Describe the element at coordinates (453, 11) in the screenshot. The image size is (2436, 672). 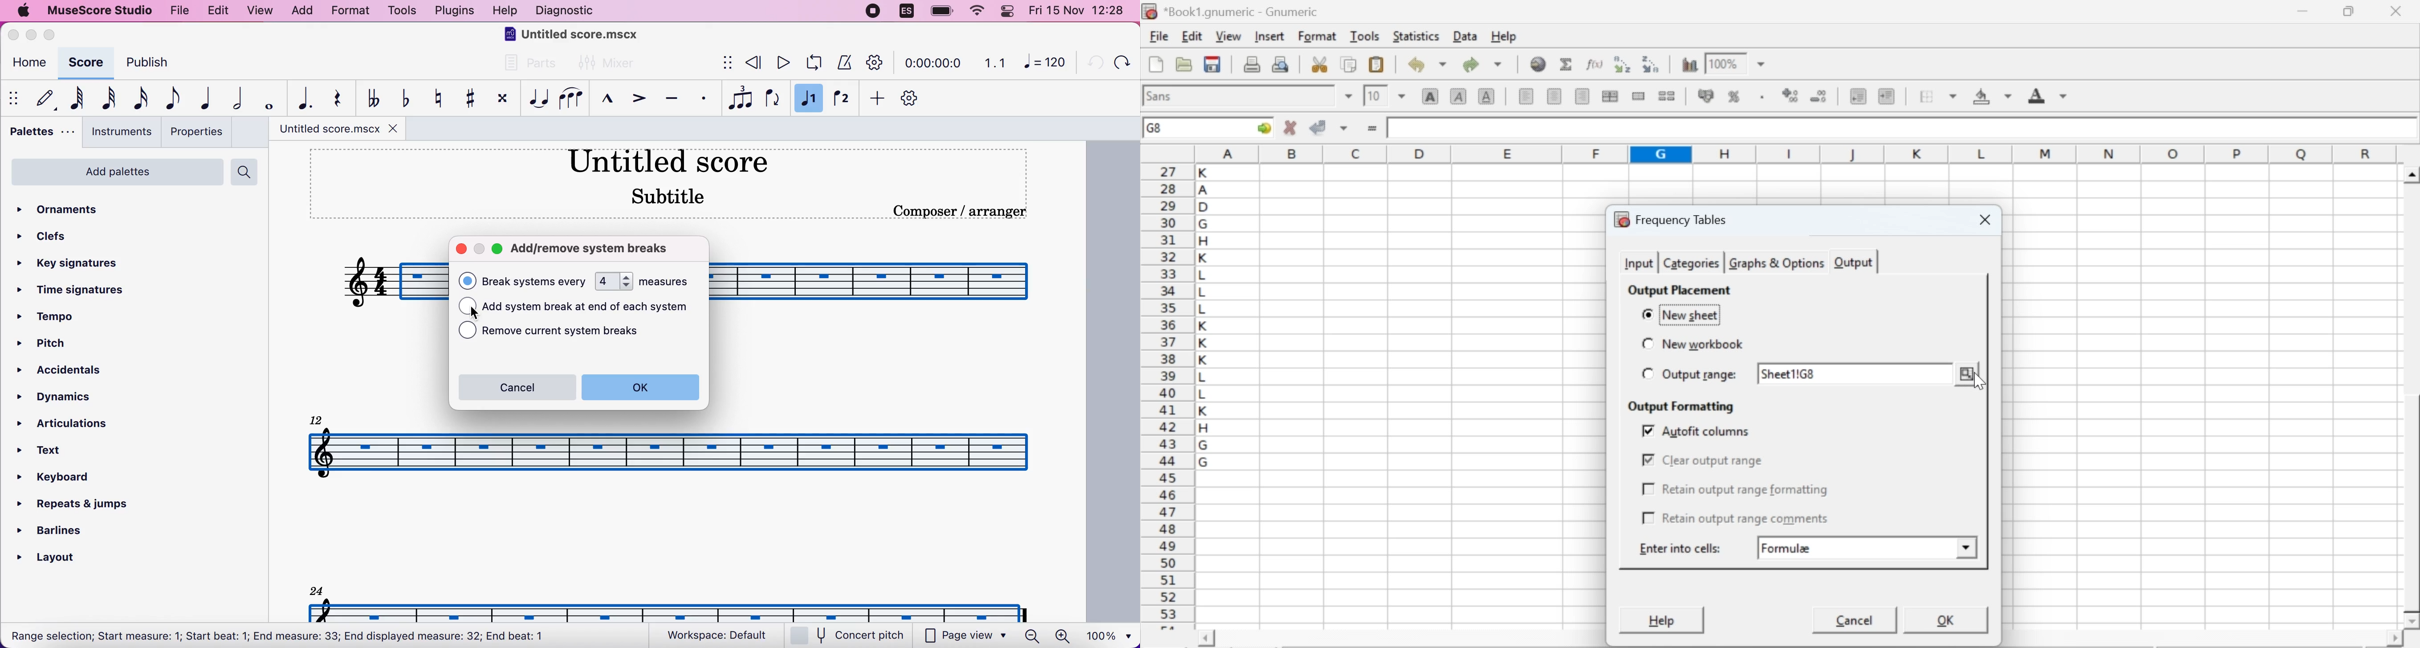
I see `plugins` at that location.